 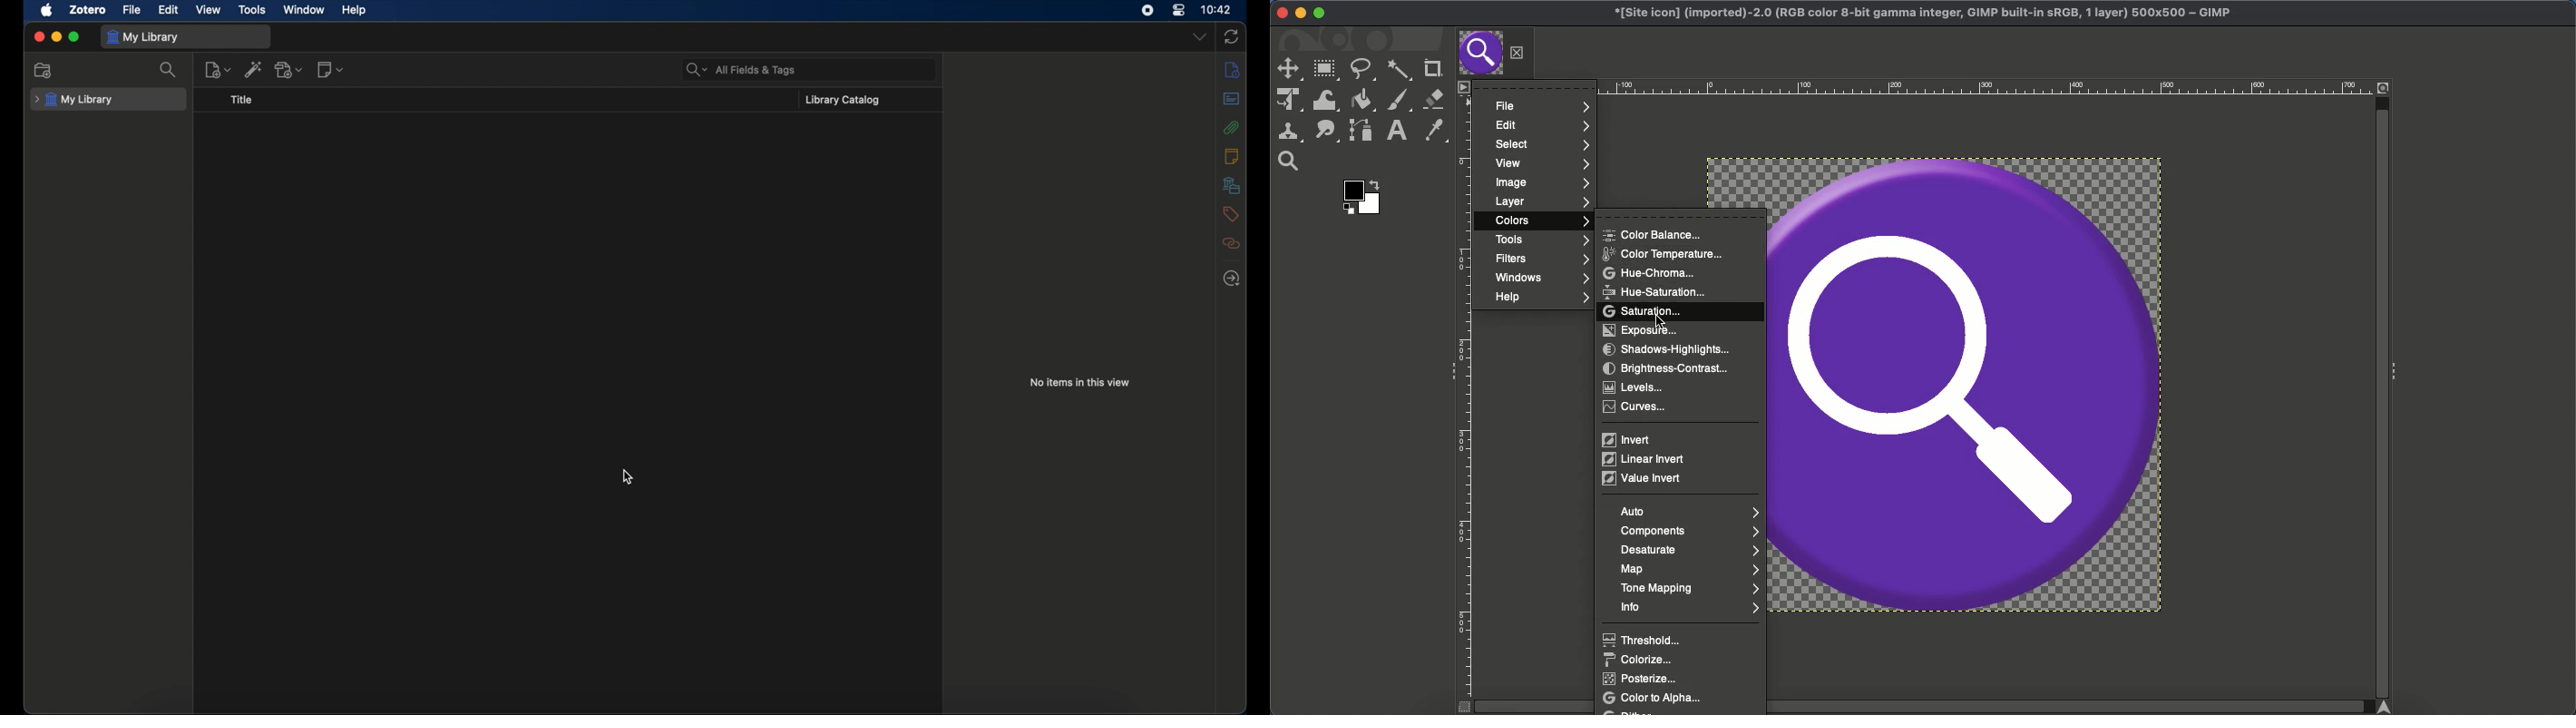 I want to click on add item by identifier, so click(x=255, y=69).